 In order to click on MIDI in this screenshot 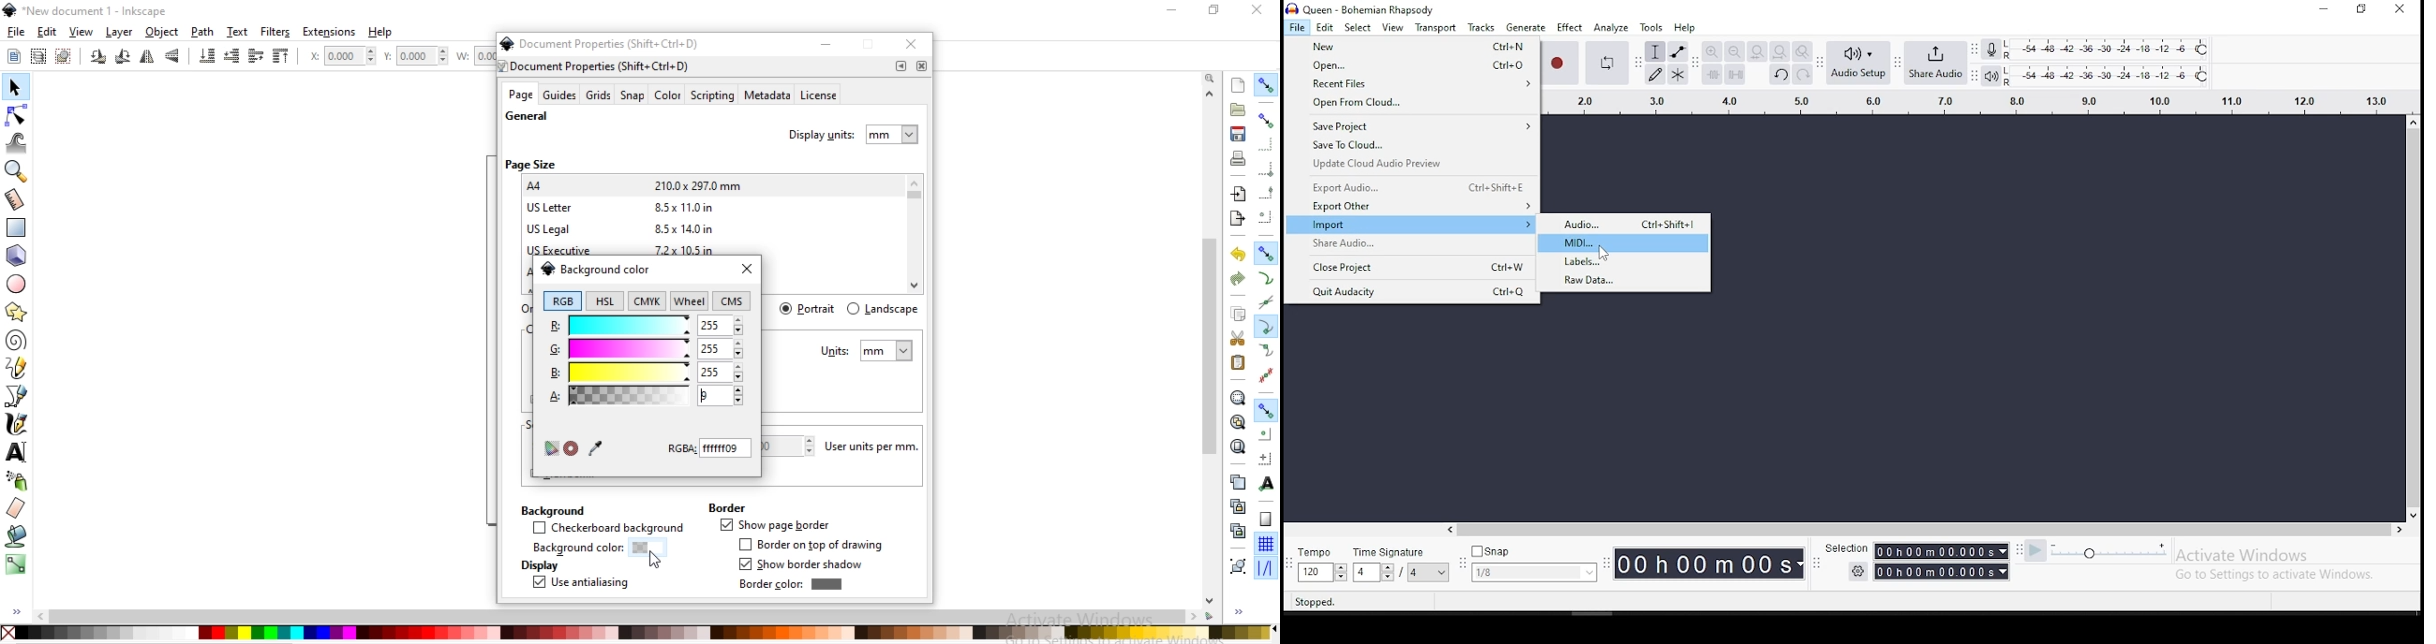, I will do `click(1626, 243)`.